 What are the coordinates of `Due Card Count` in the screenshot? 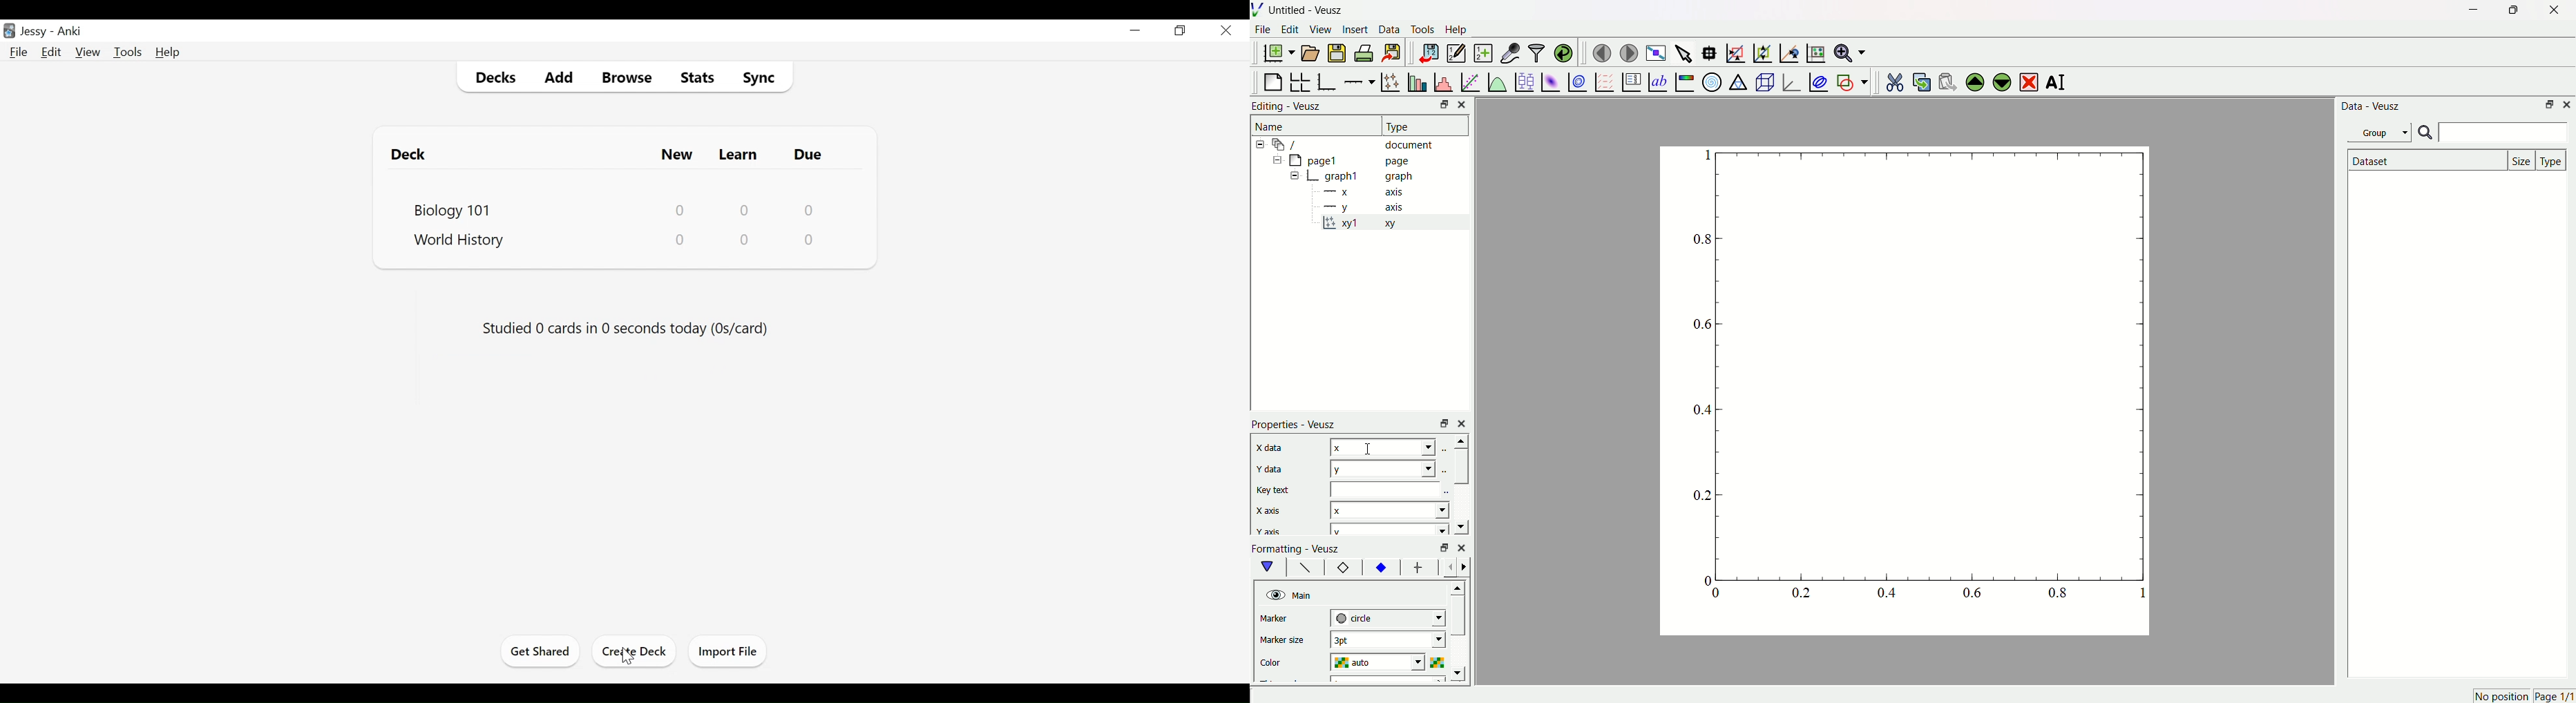 It's located at (811, 239).